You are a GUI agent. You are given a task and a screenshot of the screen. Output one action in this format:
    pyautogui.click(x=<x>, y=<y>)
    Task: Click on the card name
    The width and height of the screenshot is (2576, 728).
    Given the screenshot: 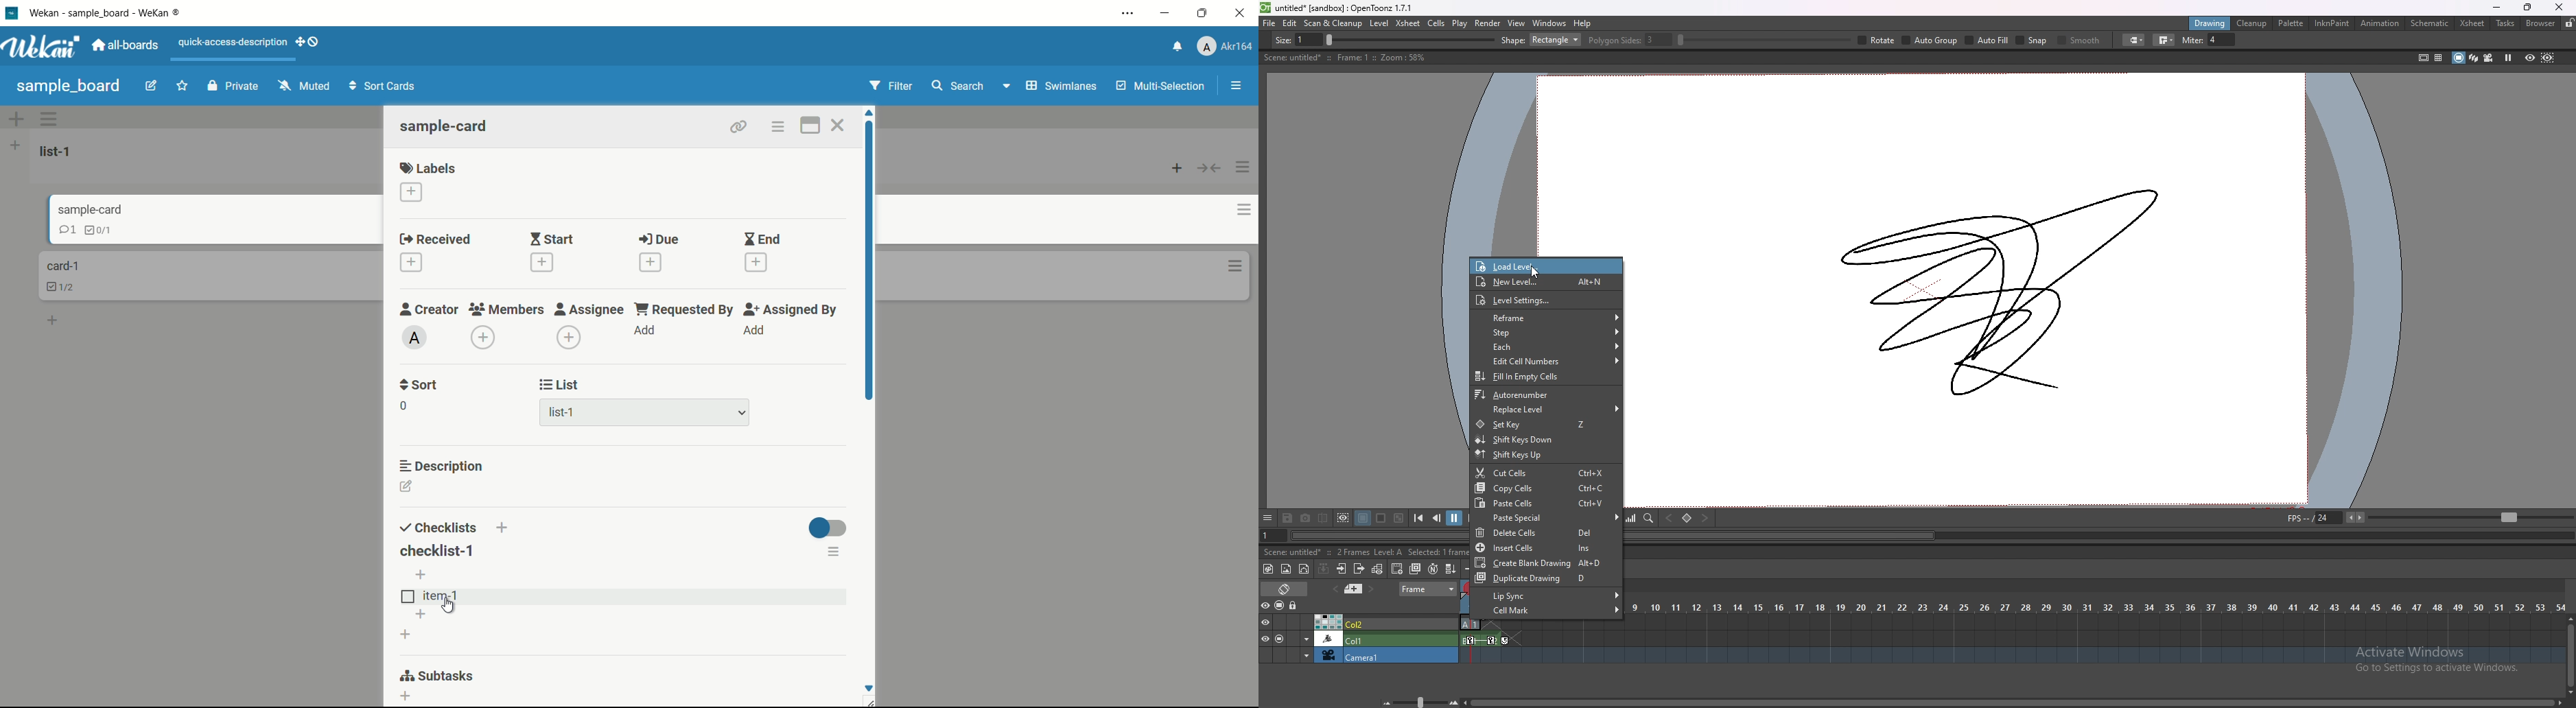 What is the action you would take?
    pyautogui.click(x=445, y=125)
    